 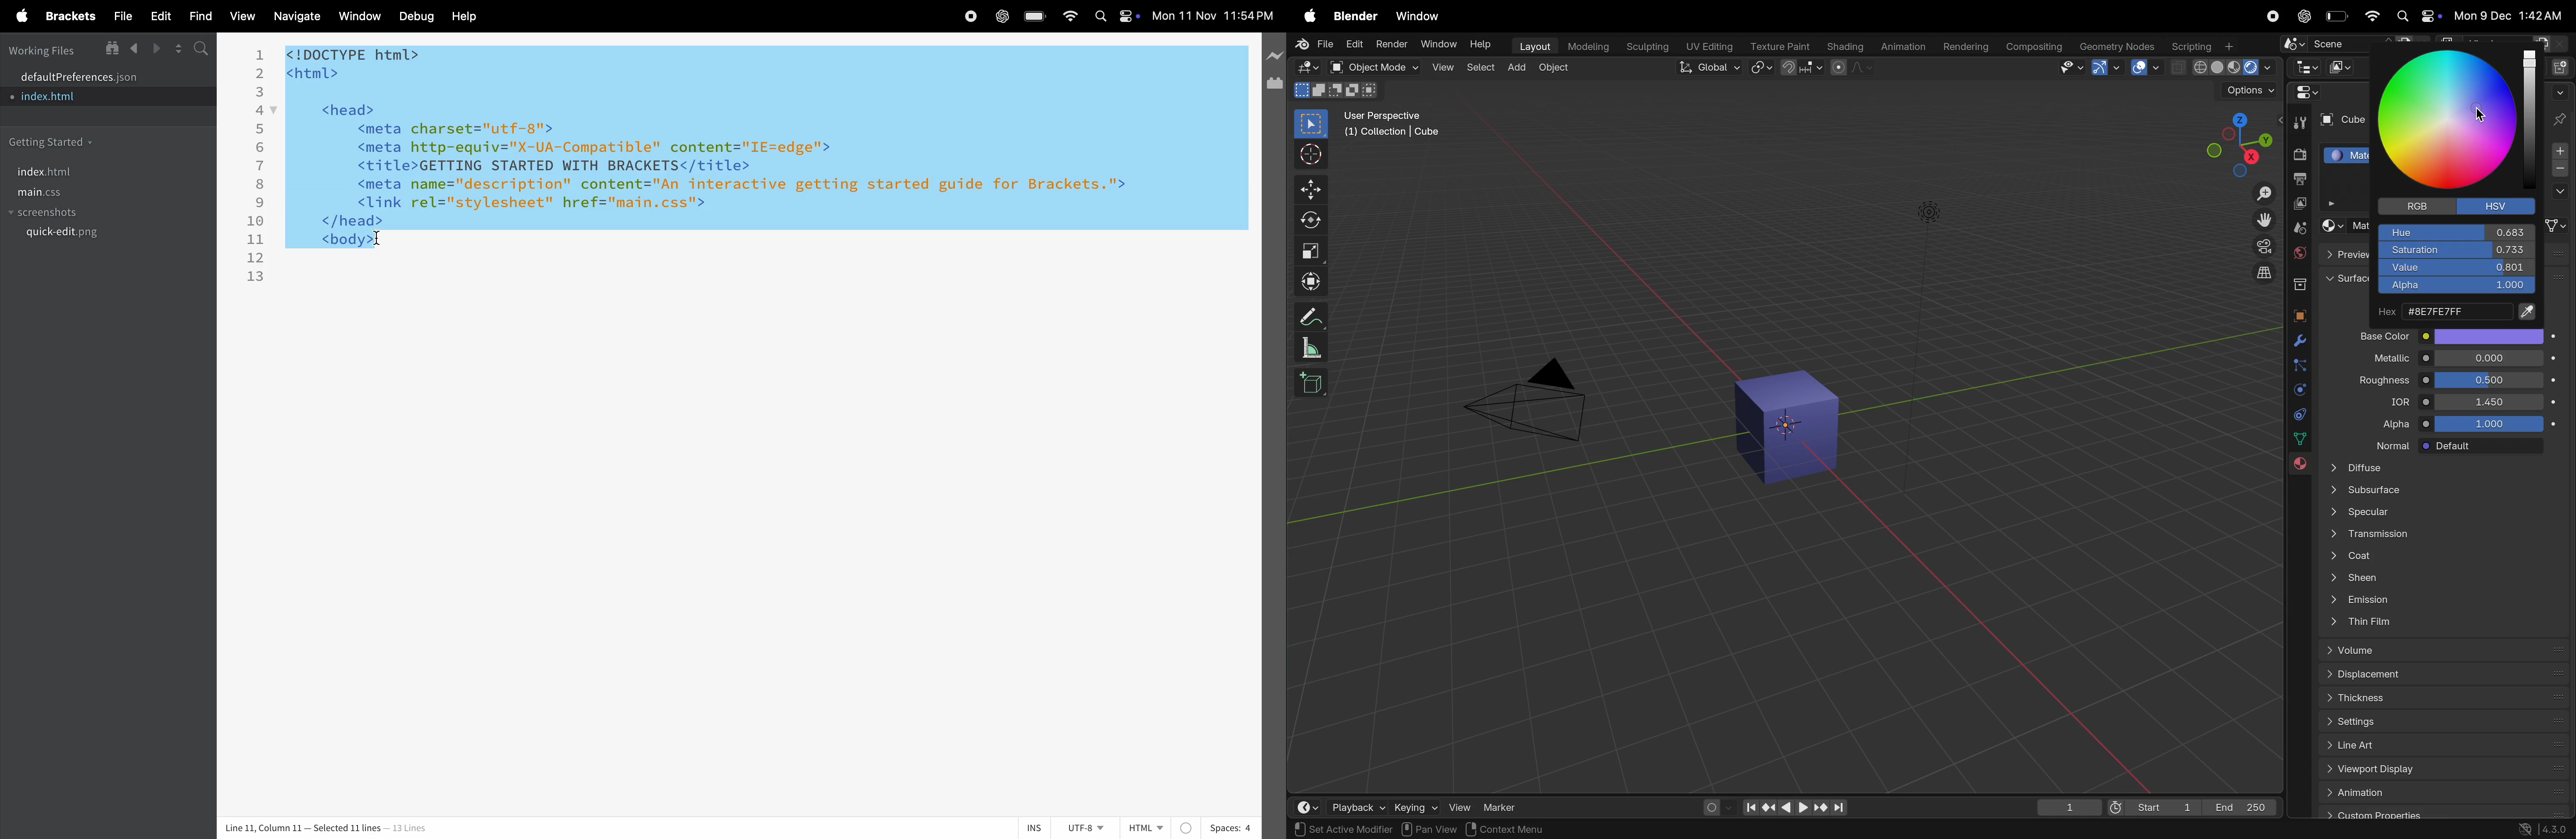 What do you see at coordinates (1439, 45) in the screenshot?
I see `window` at bounding box center [1439, 45].